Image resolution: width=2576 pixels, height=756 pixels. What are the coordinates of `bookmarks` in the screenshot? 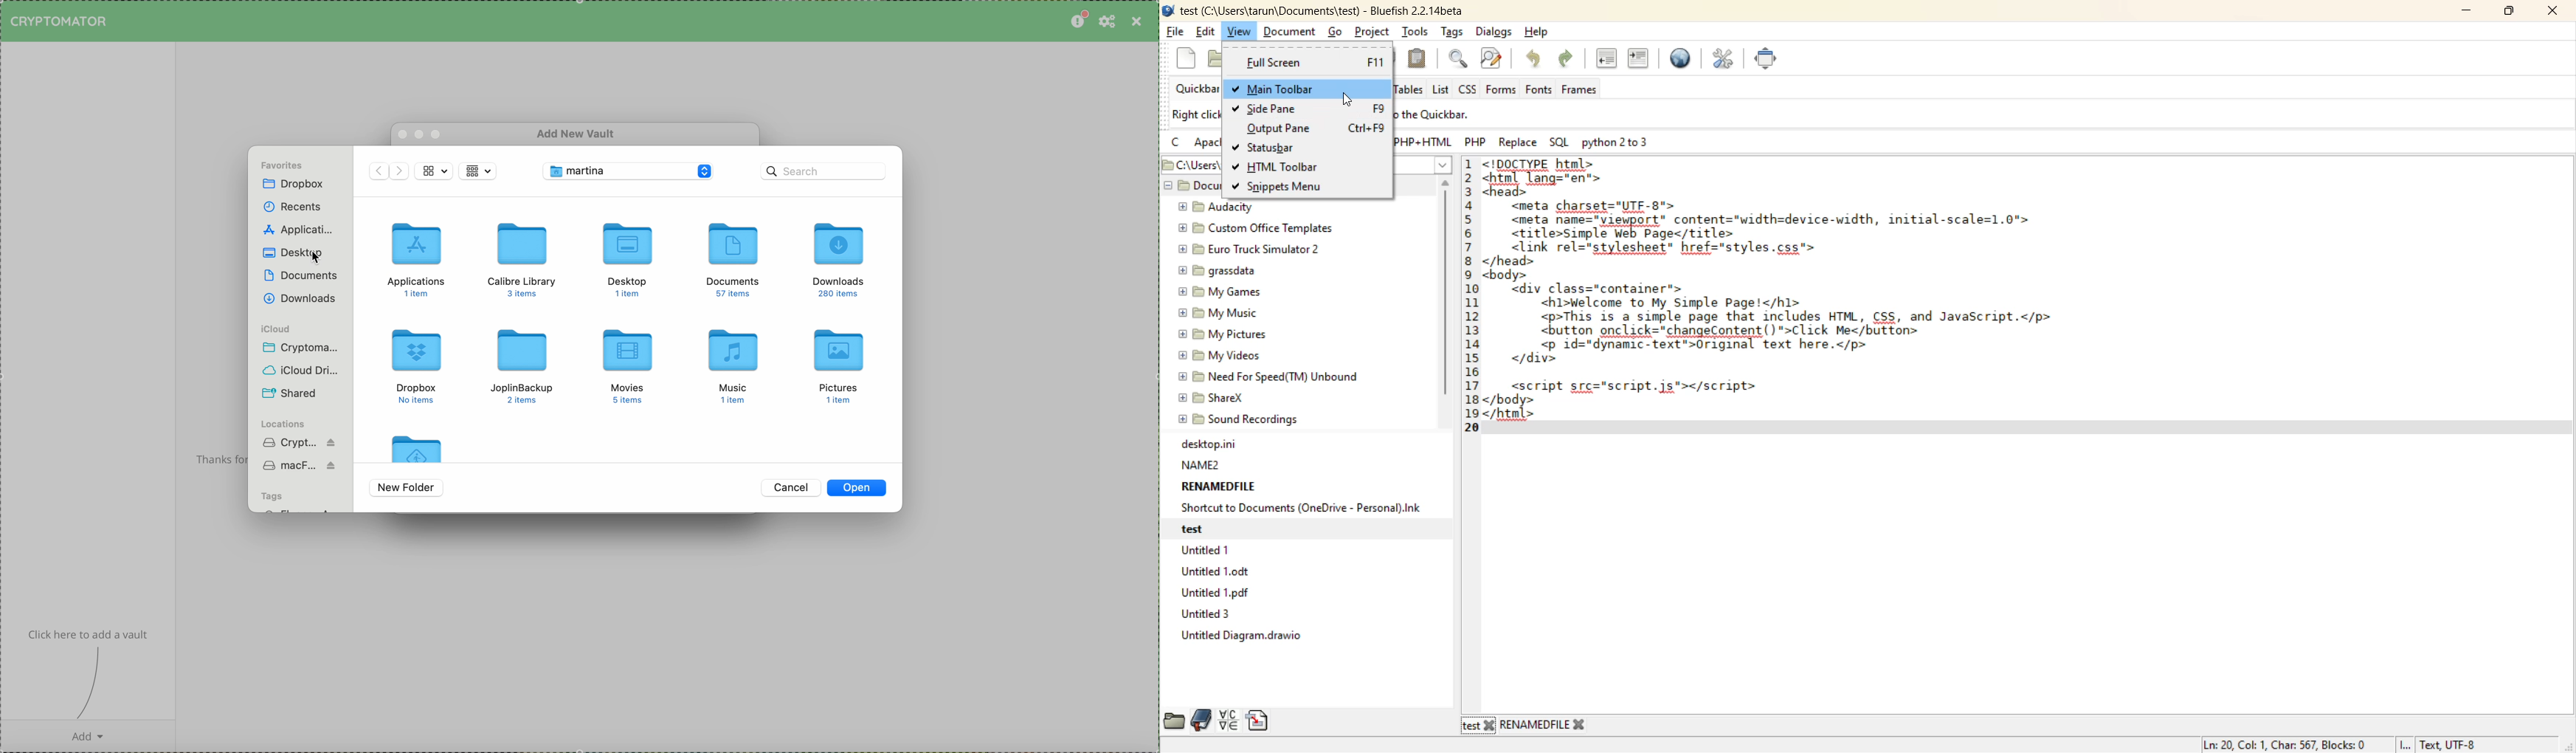 It's located at (1202, 719).